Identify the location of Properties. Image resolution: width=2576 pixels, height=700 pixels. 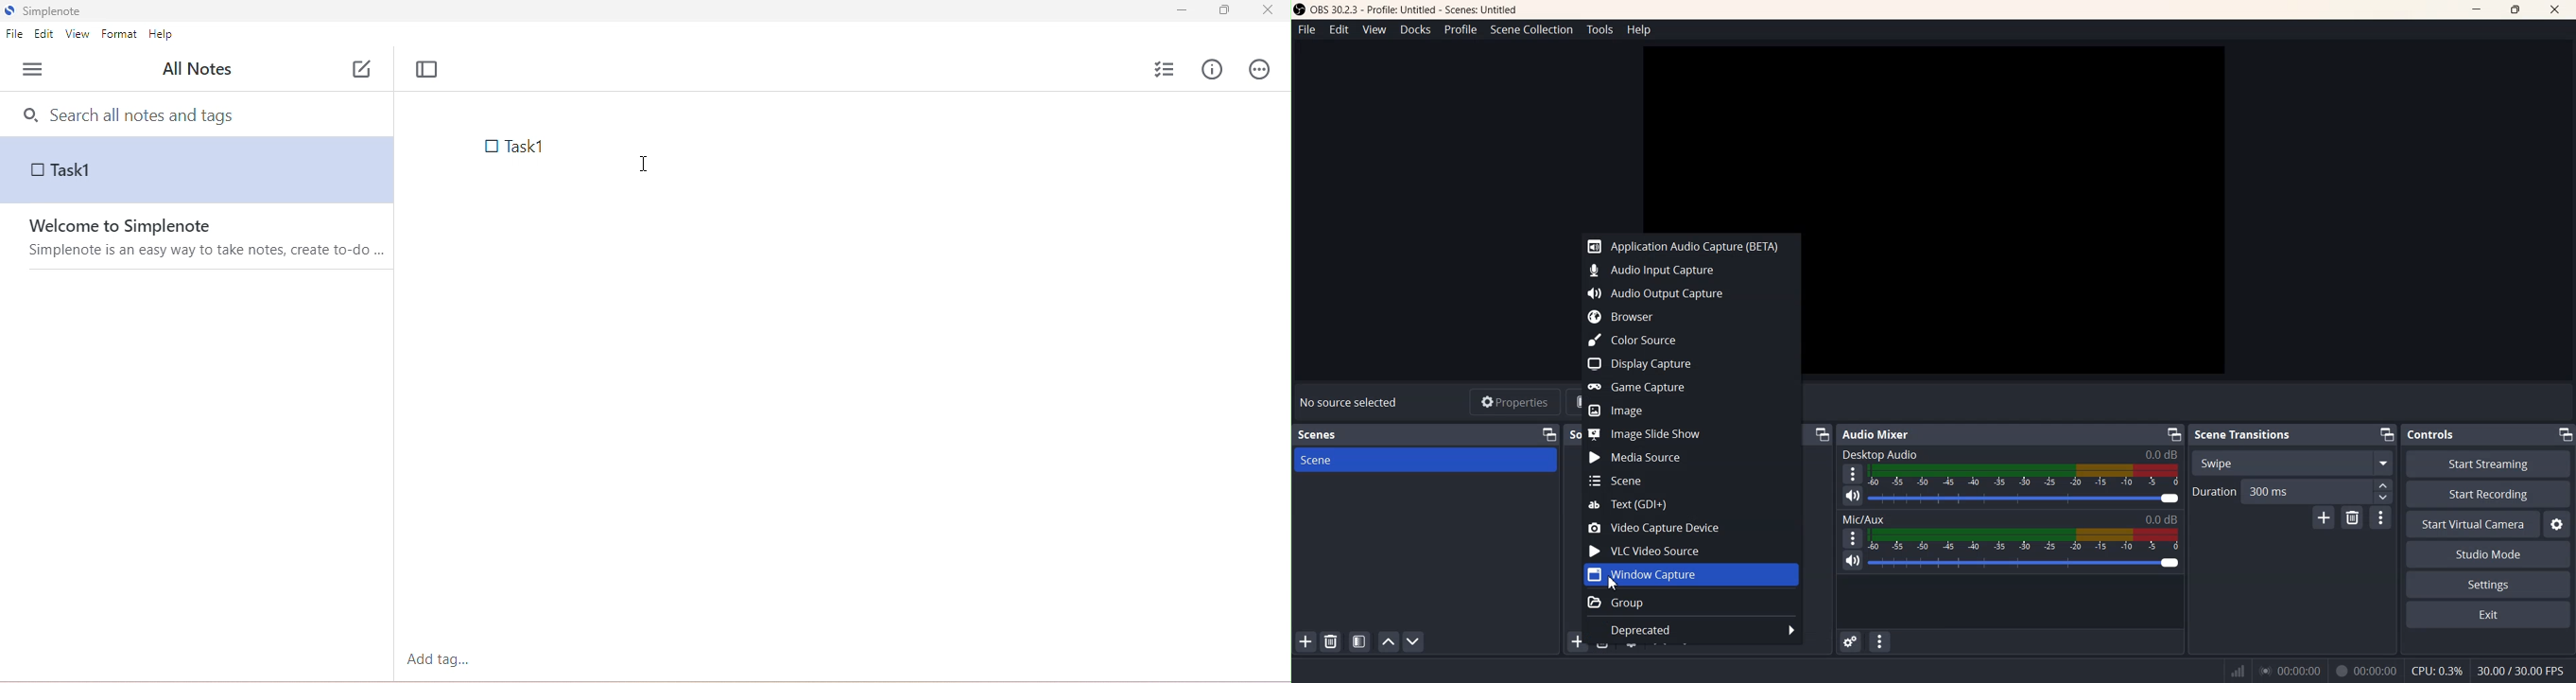
(1513, 401).